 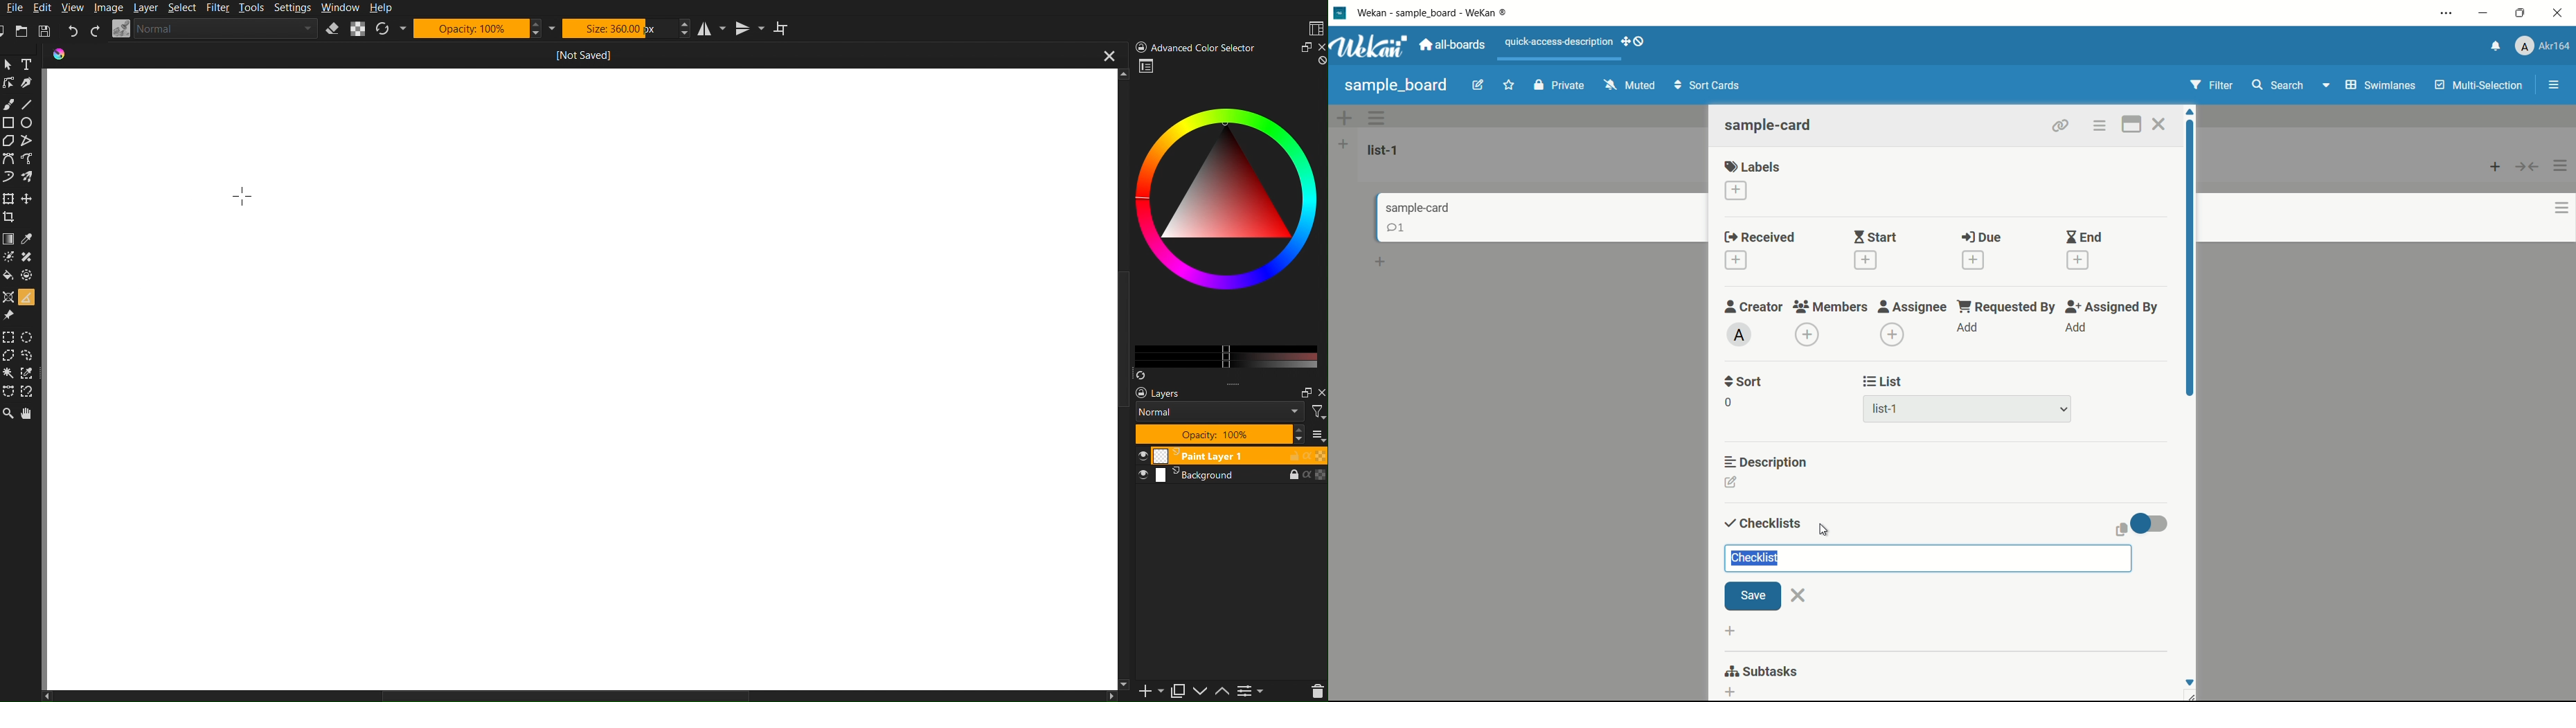 What do you see at coordinates (29, 374) in the screenshot?
I see `Picker Marquee` at bounding box center [29, 374].